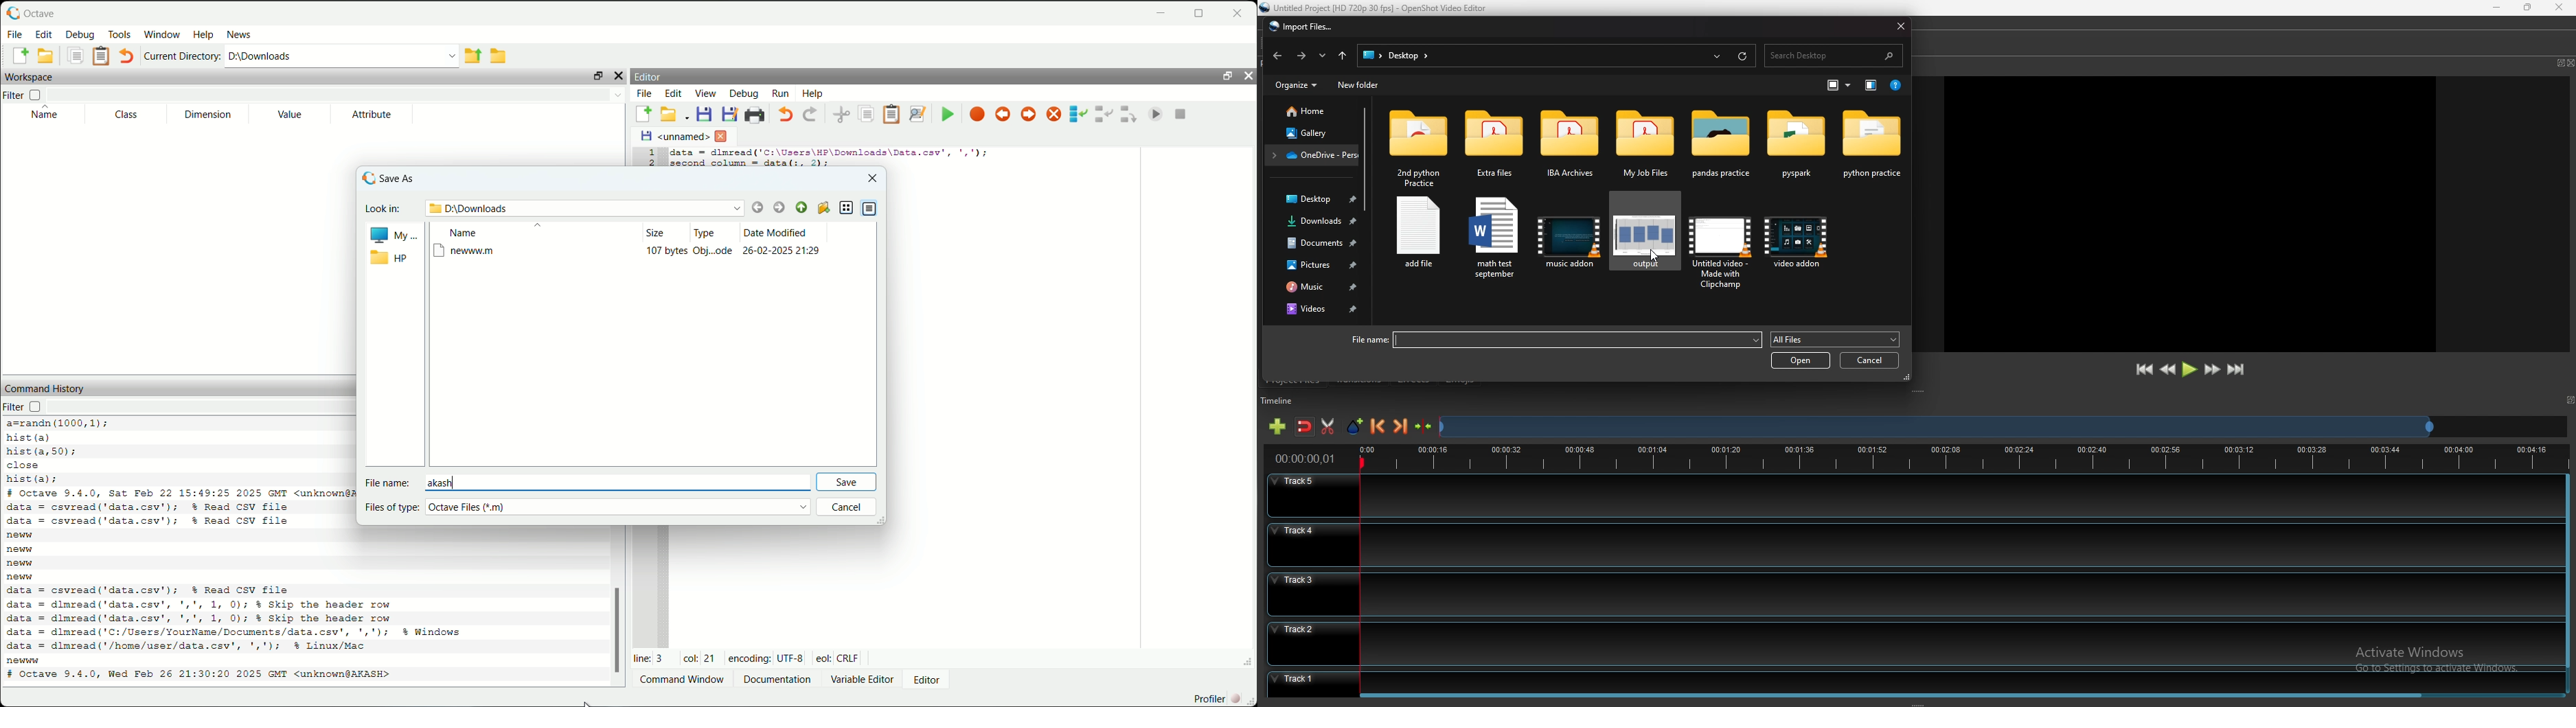 The height and width of the screenshot is (728, 2576). I want to click on window, so click(162, 35).